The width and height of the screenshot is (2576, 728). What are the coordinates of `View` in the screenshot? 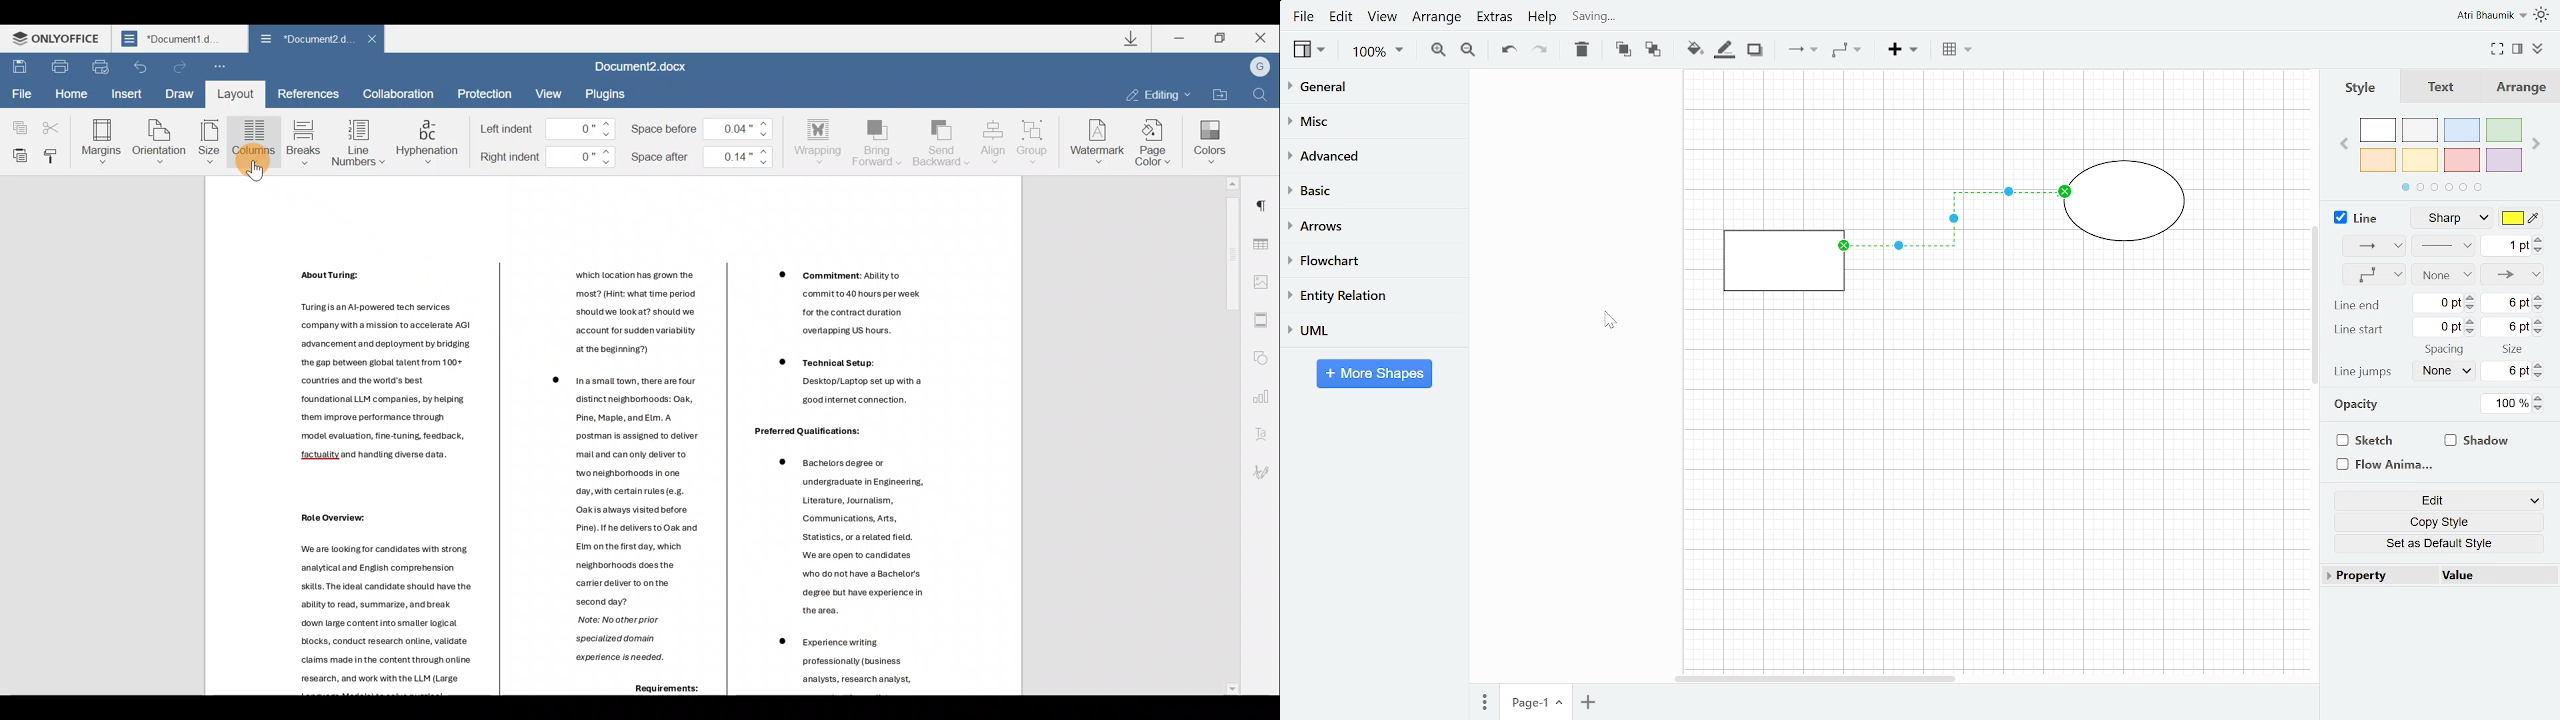 It's located at (1384, 19).